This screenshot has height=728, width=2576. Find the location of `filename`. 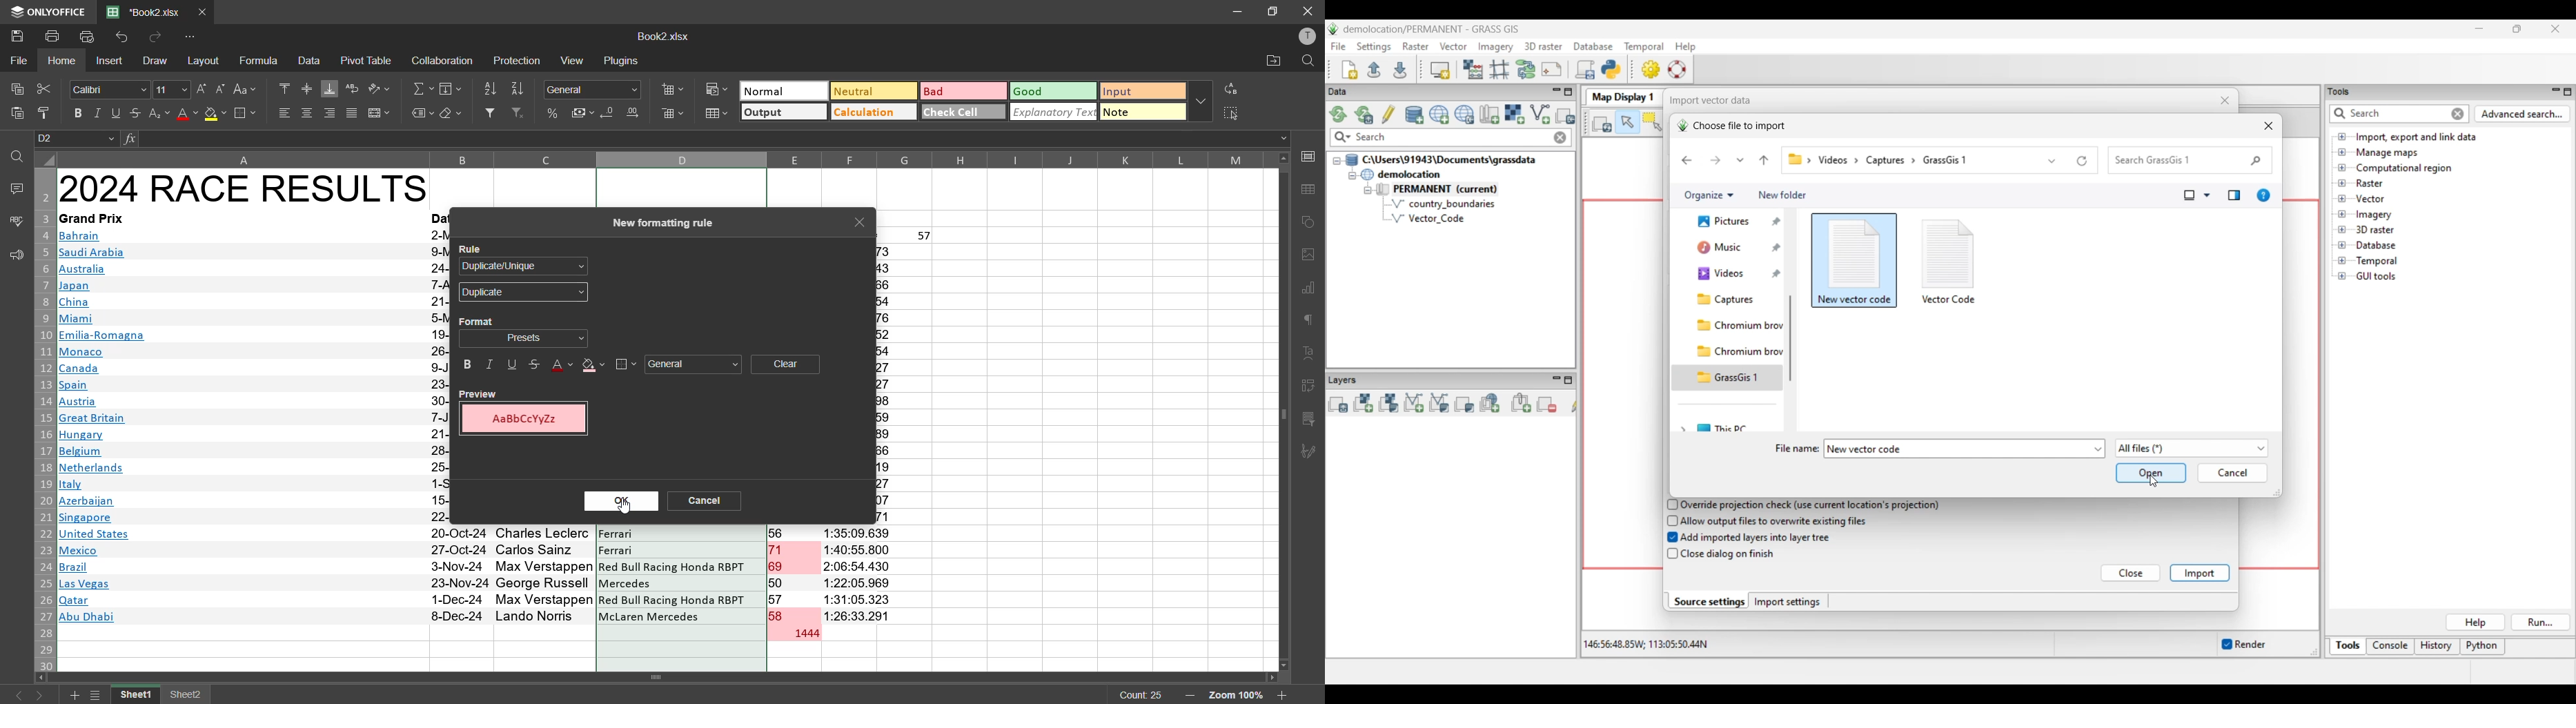

filename is located at coordinates (148, 10).